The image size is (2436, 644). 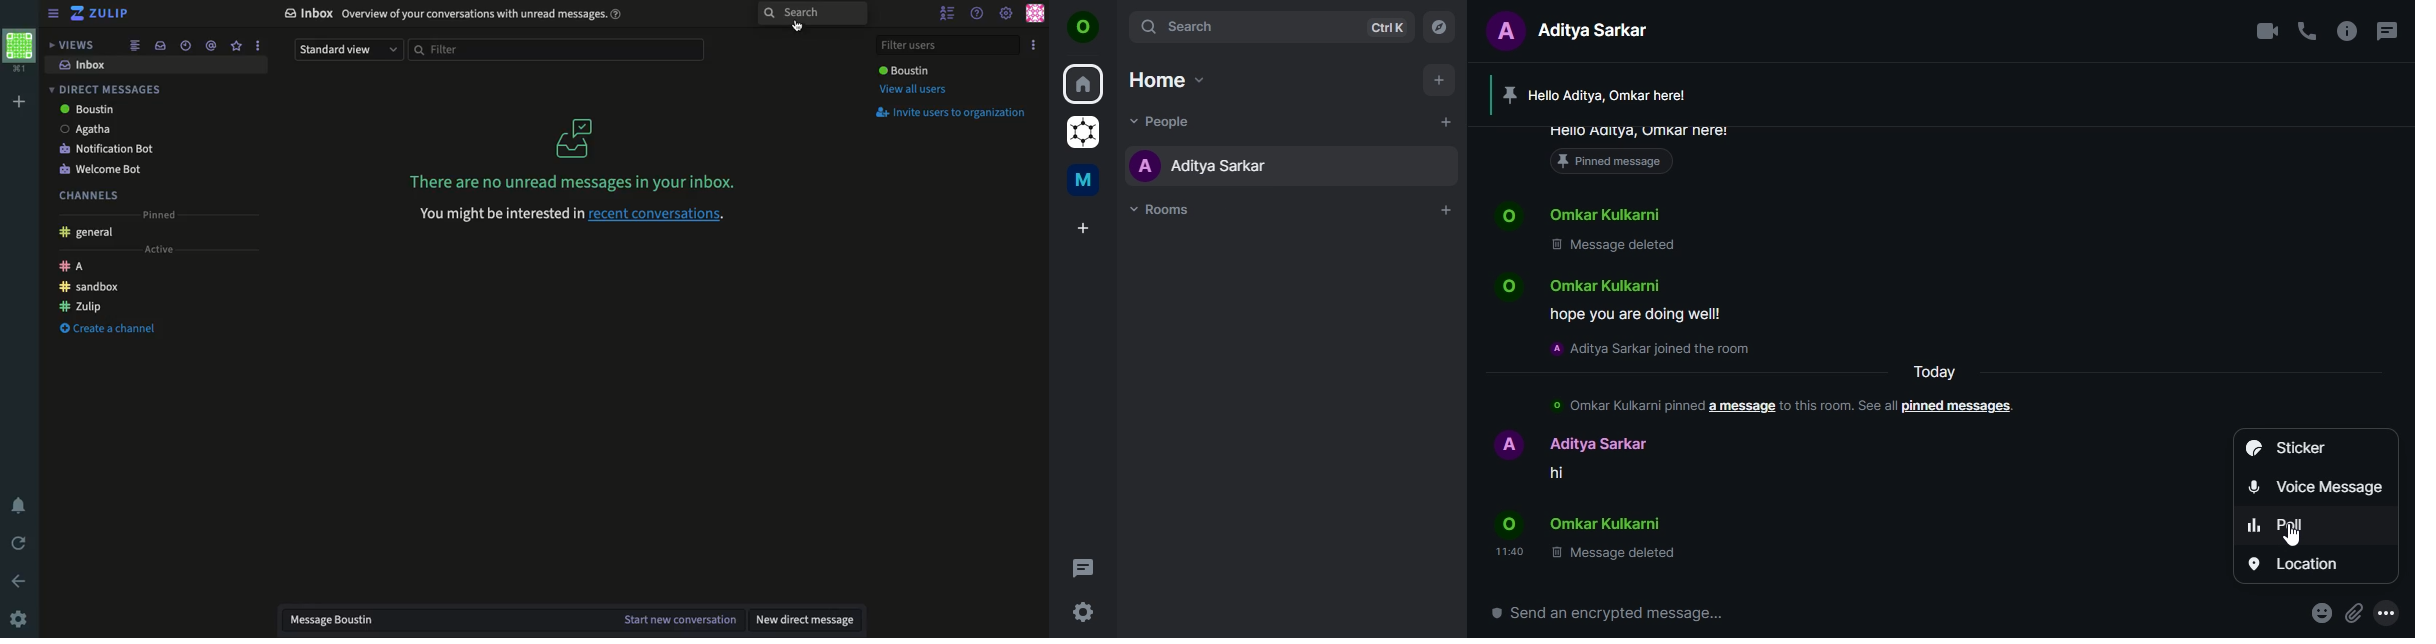 I want to click on add, so click(x=1437, y=80).